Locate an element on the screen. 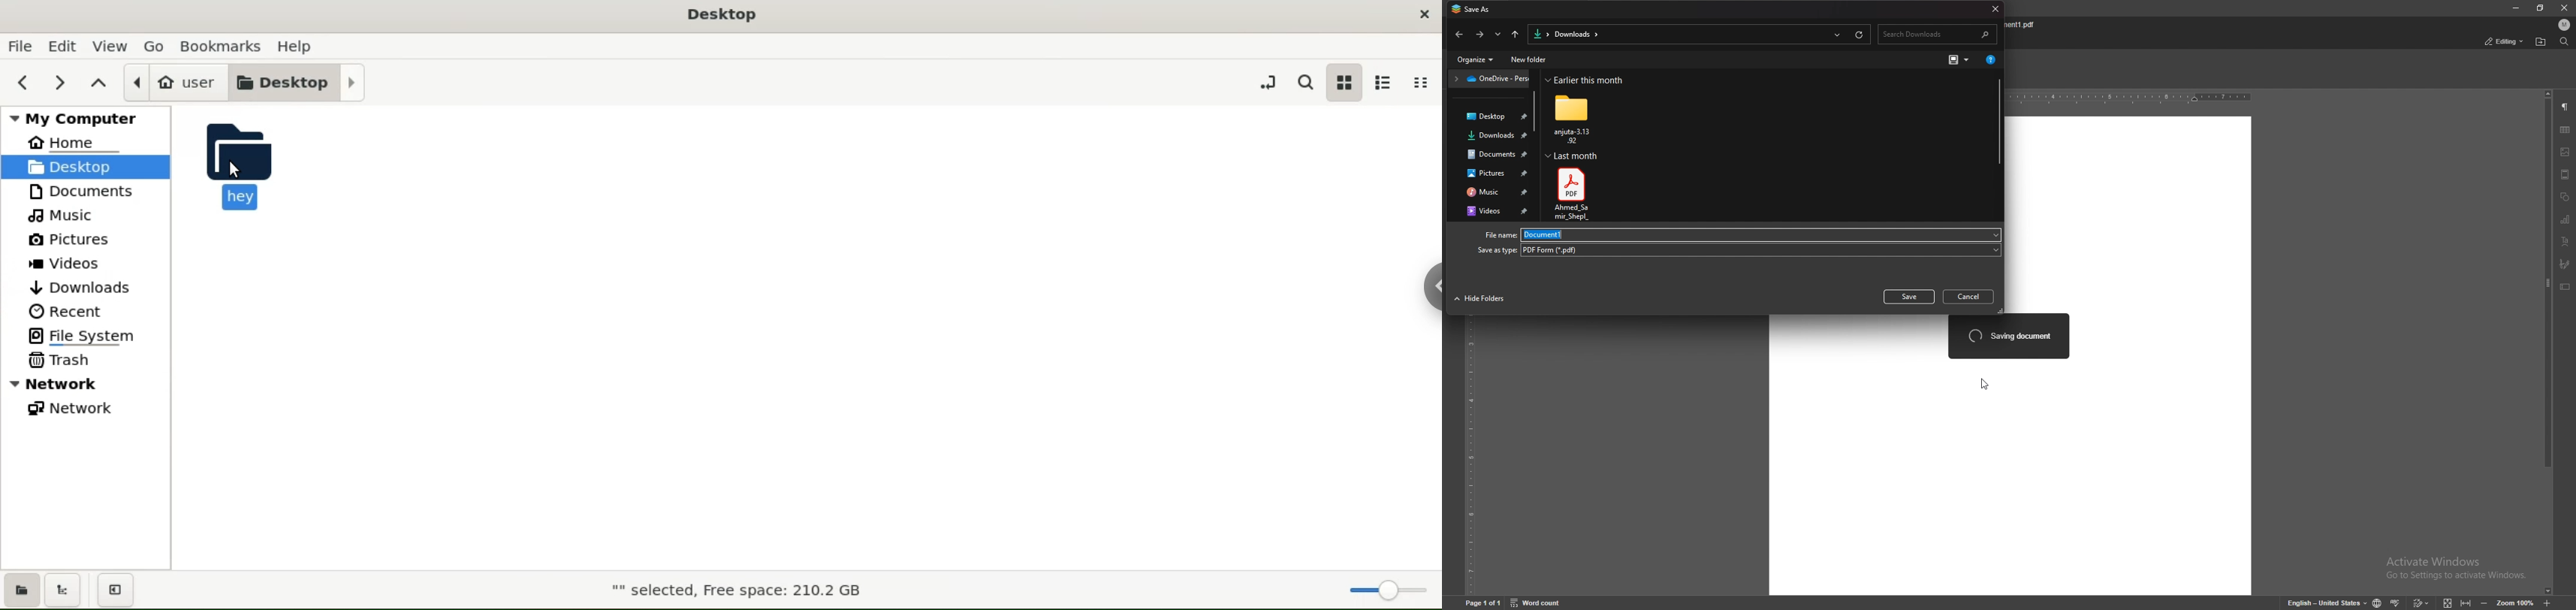 The width and height of the screenshot is (2576, 616). fit to width is located at coordinates (2467, 602).